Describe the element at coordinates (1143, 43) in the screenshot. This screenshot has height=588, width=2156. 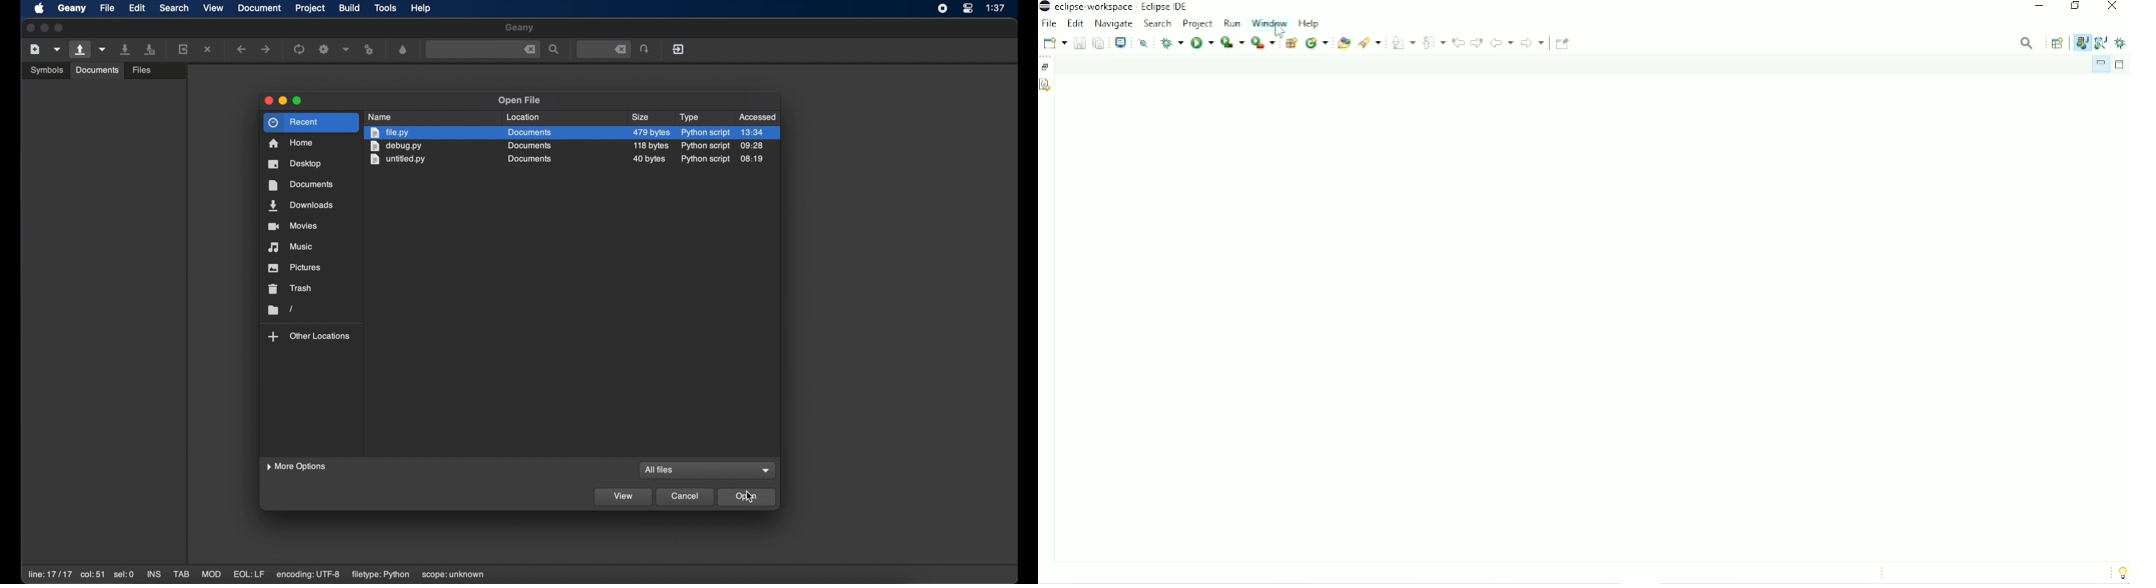
I see `Skip all breakpoints` at that location.